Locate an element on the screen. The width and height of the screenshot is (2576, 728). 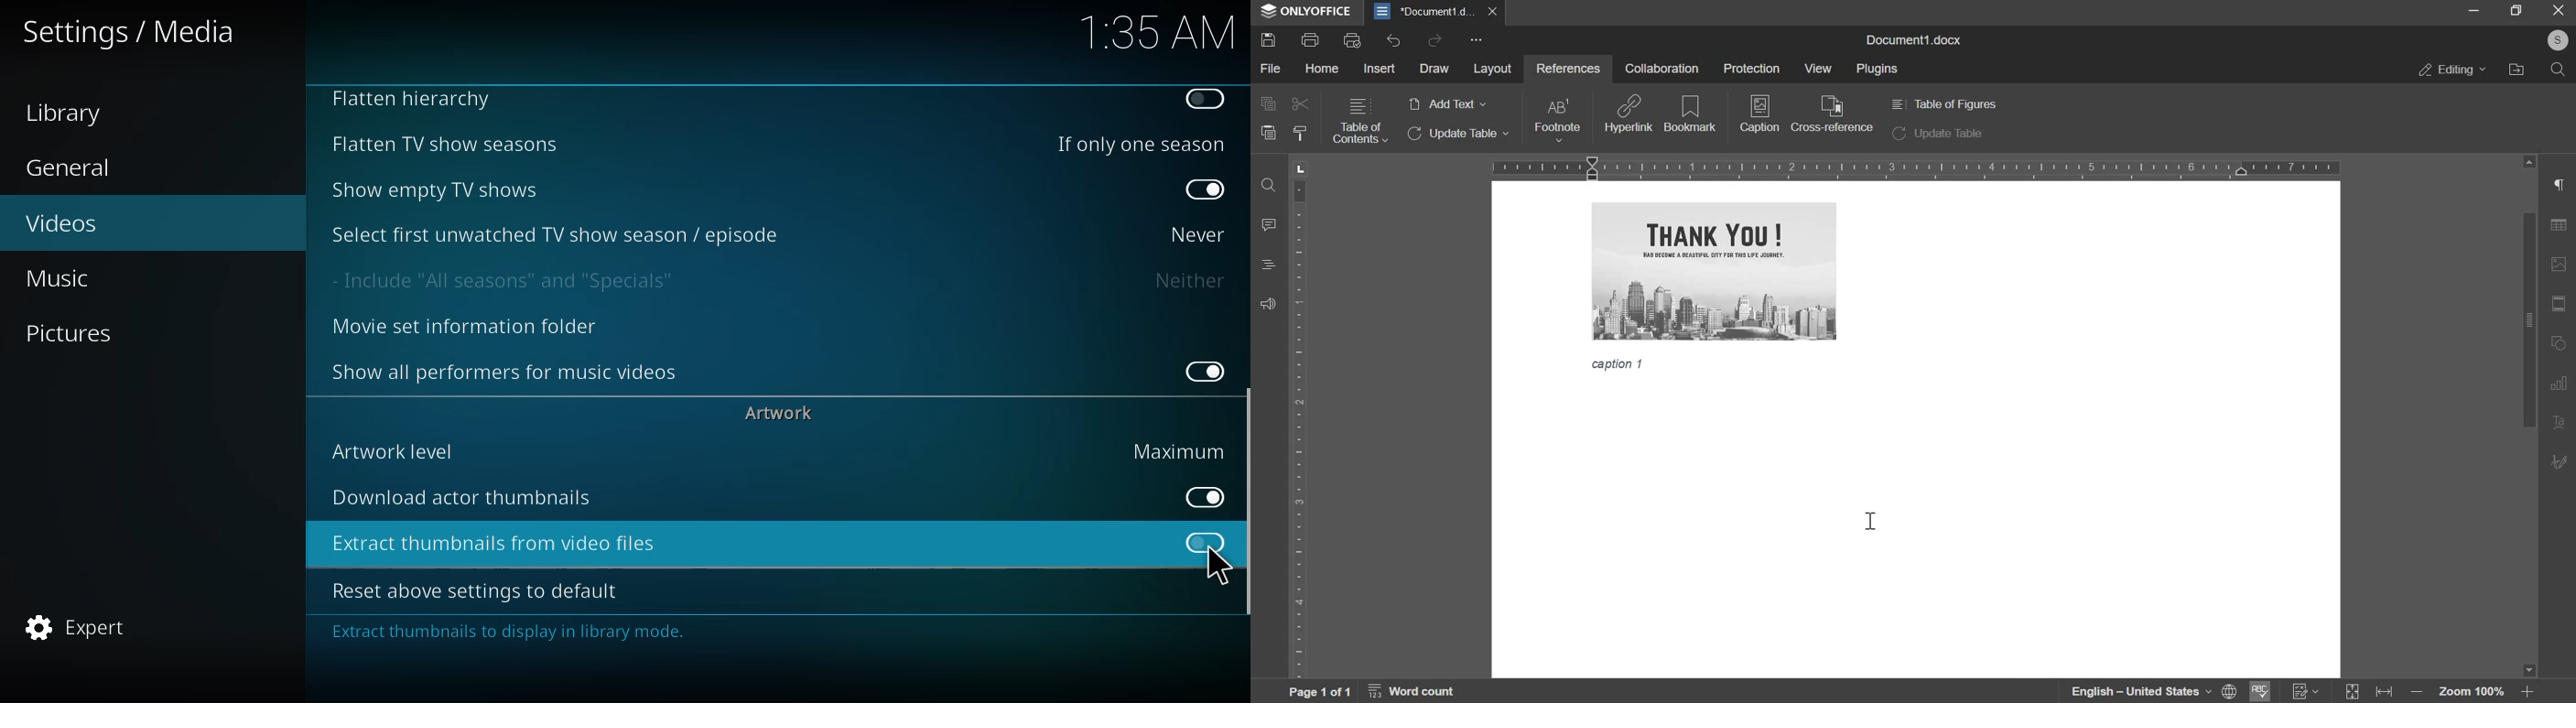
flatten hierarchy is located at coordinates (417, 101).